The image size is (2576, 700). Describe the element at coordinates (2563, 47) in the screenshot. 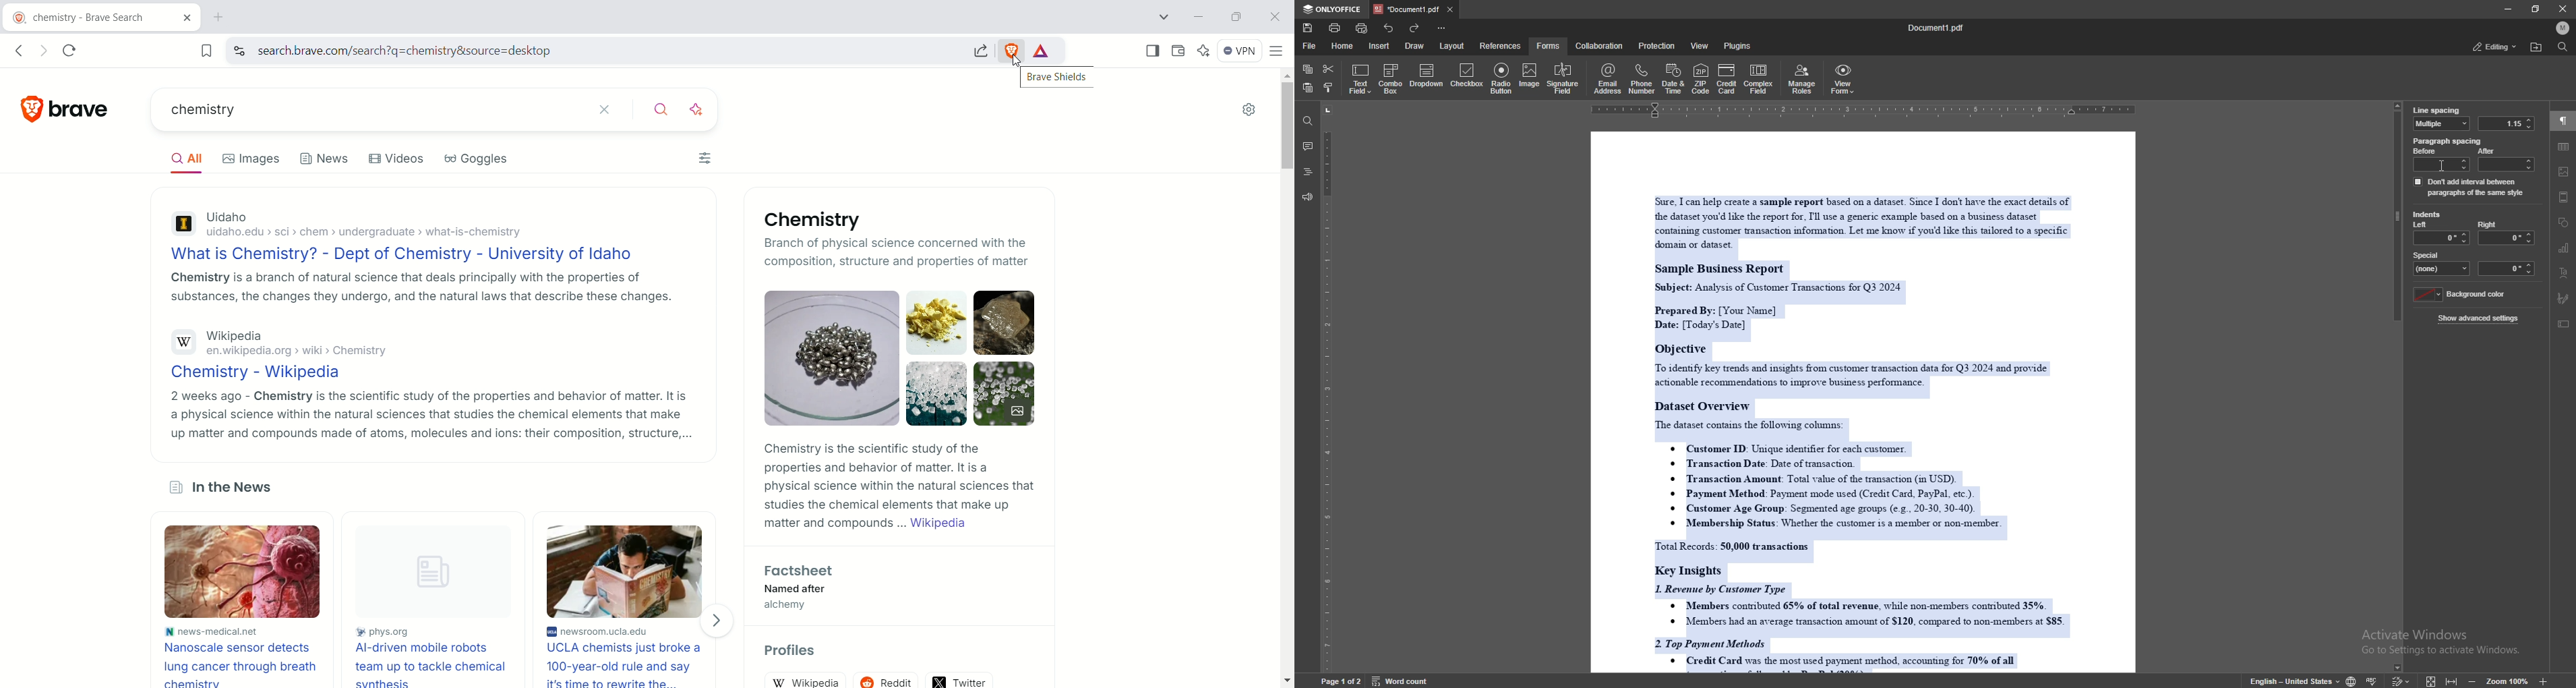

I see `find` at that location.